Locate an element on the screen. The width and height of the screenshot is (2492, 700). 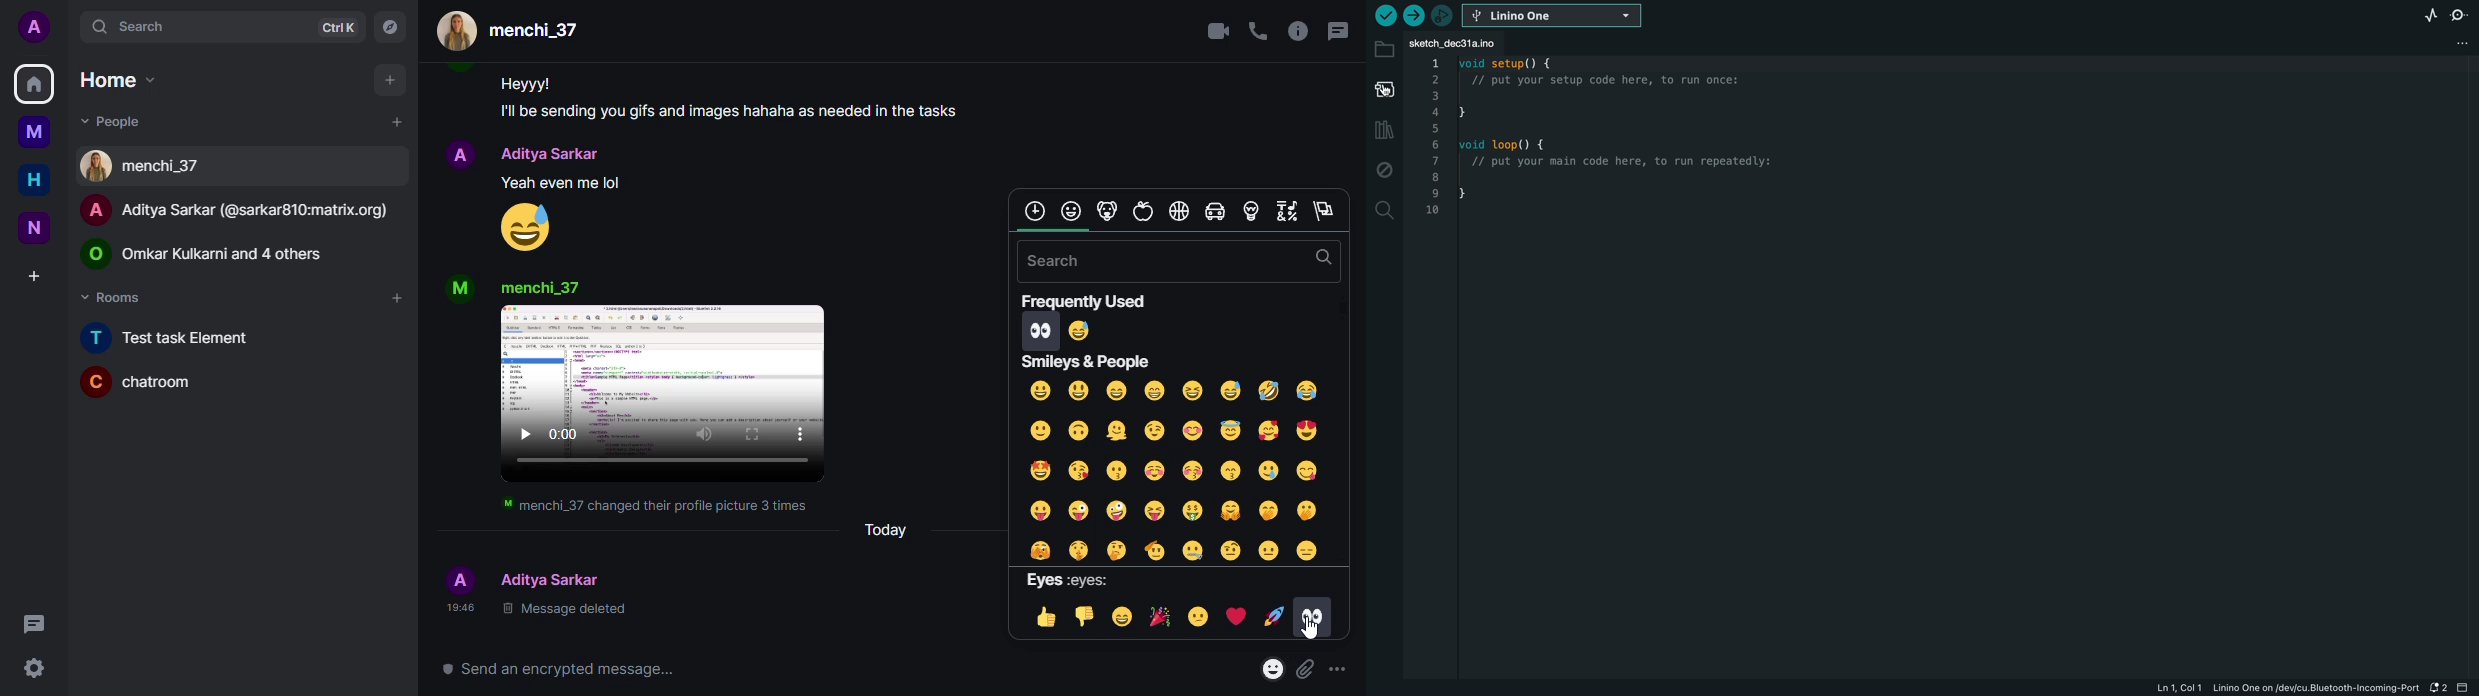
folder is located at coordinates (1386, 51).